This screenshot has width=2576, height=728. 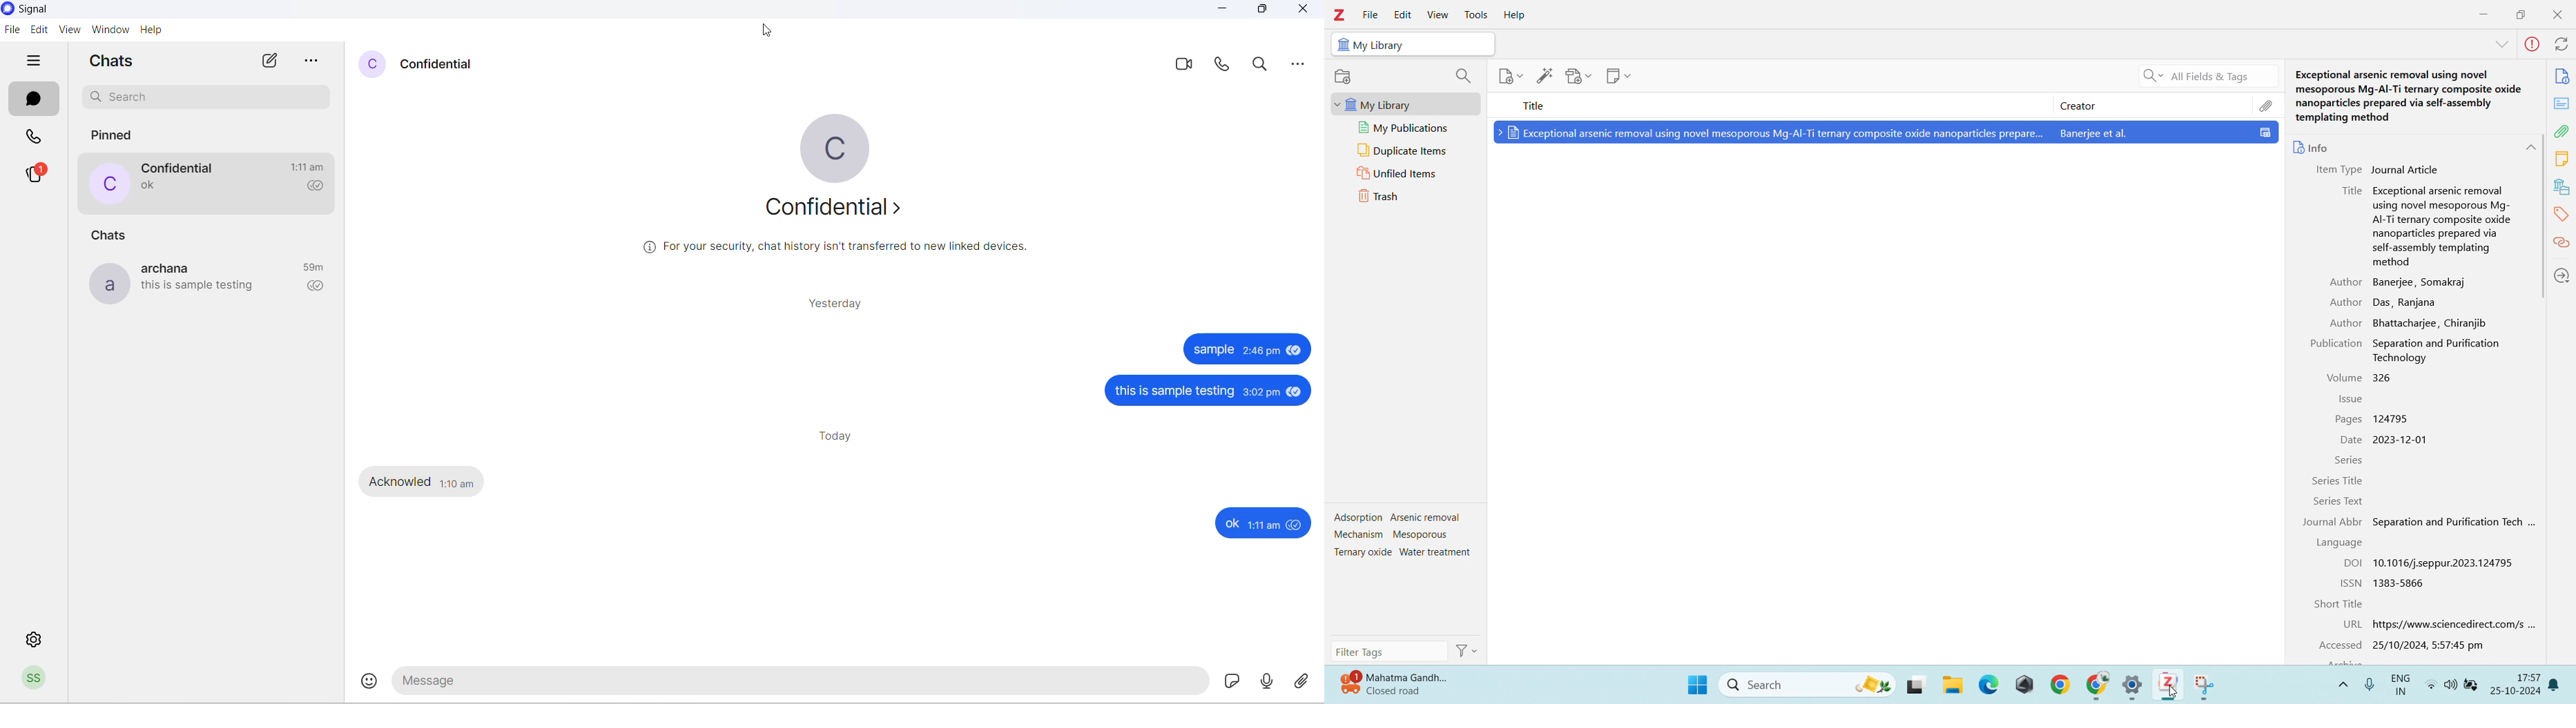 I want to click on maximize, so click(x=1263, y=12).